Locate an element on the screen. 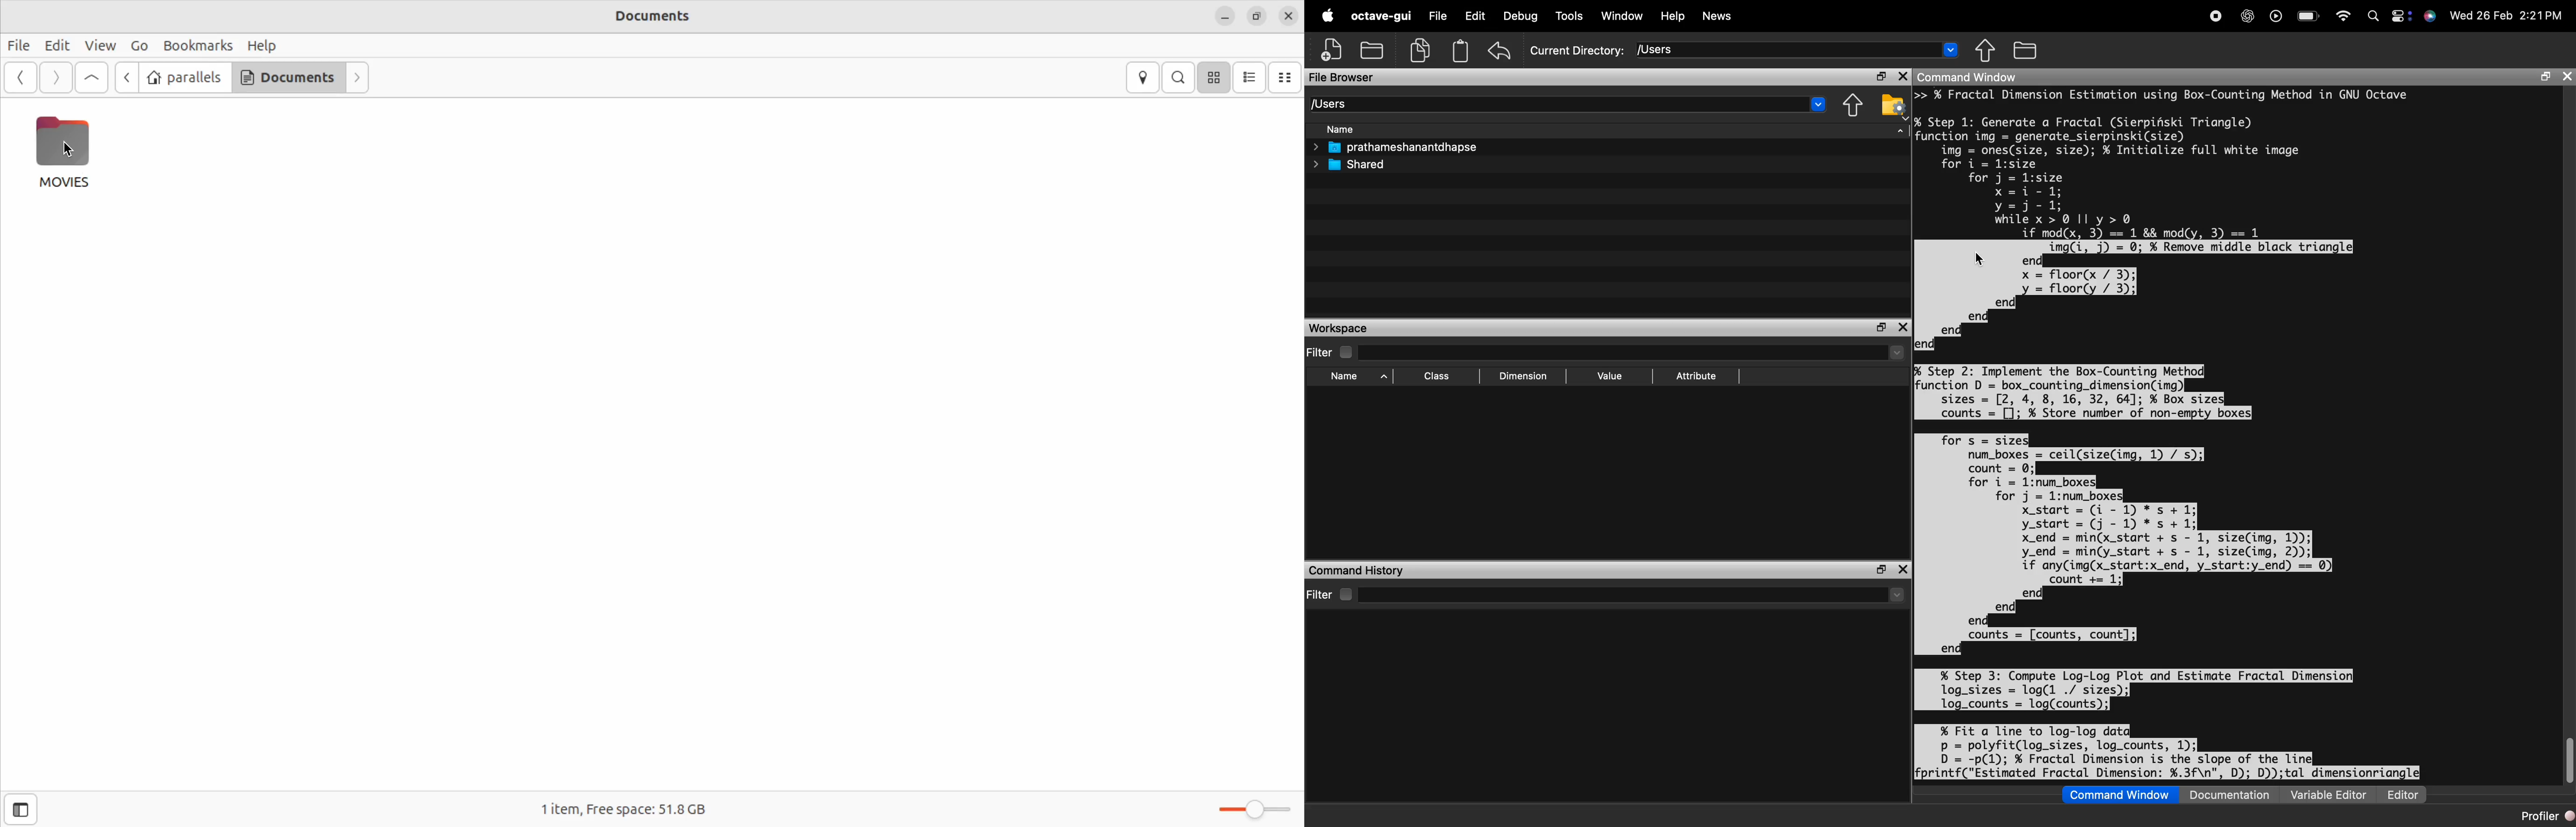 The image size is (2576, 840). maximise is located at coordinates (2543, 74).